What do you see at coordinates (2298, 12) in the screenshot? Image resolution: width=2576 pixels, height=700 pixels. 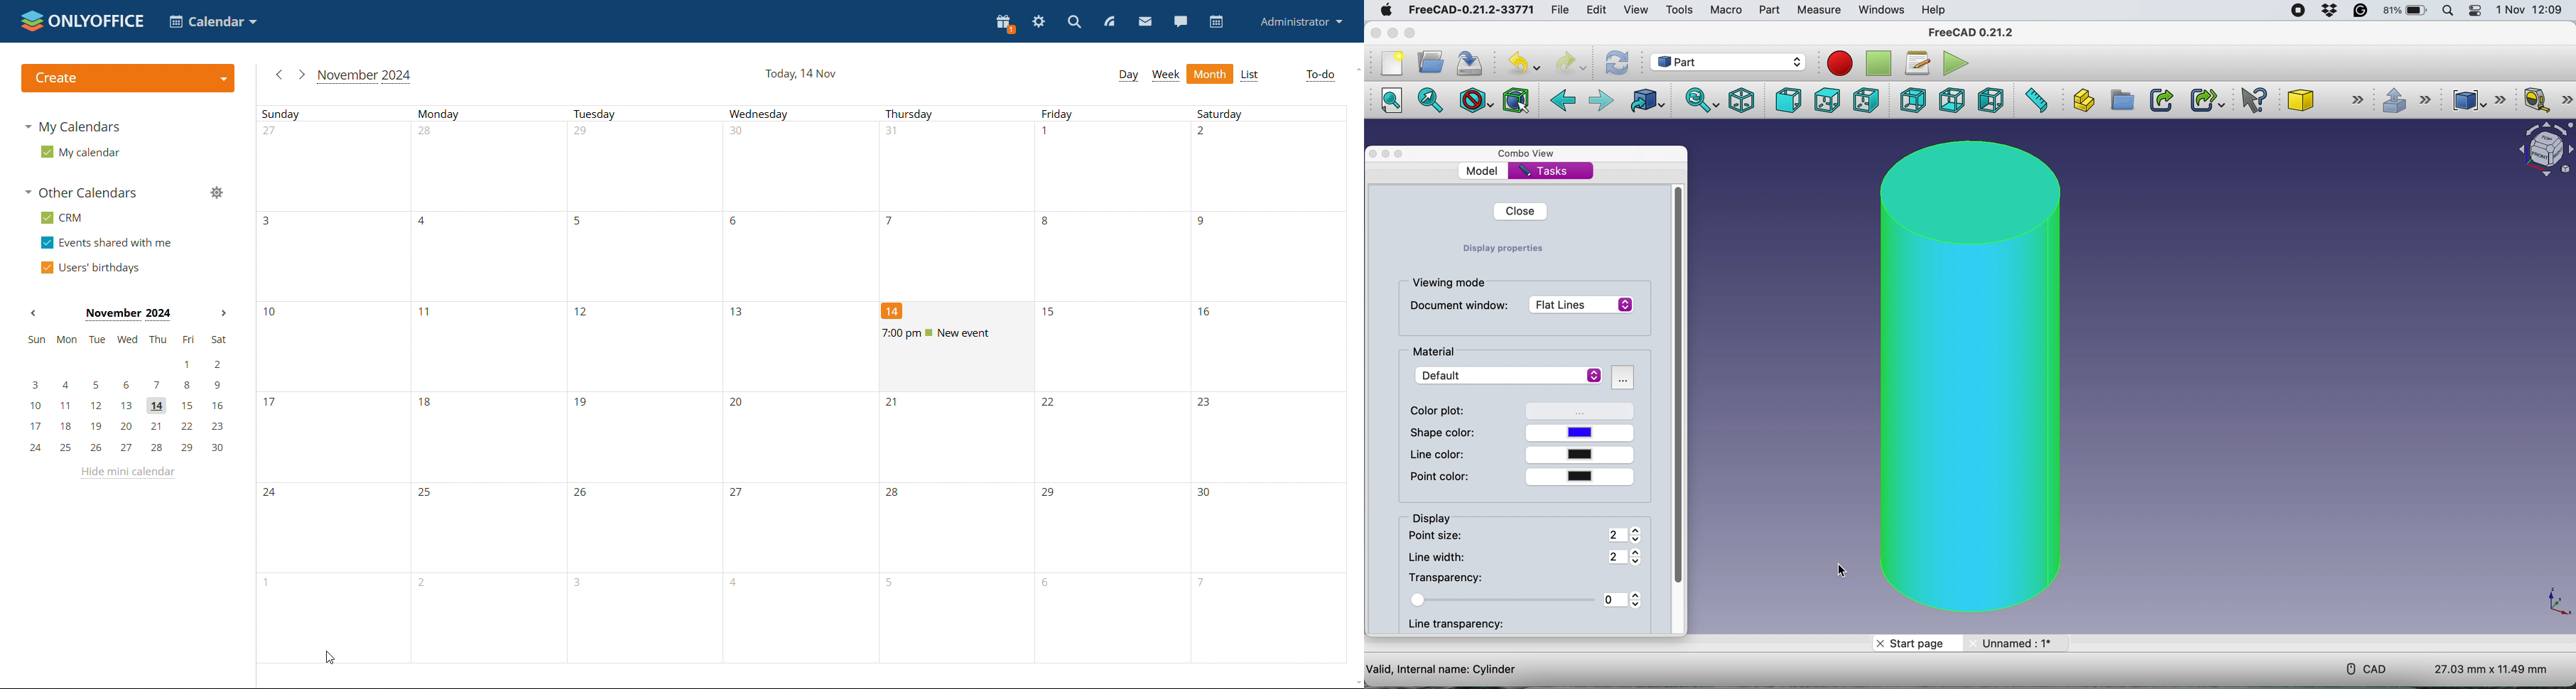 I see `screen recorder` at bounding box center [2298, 12].